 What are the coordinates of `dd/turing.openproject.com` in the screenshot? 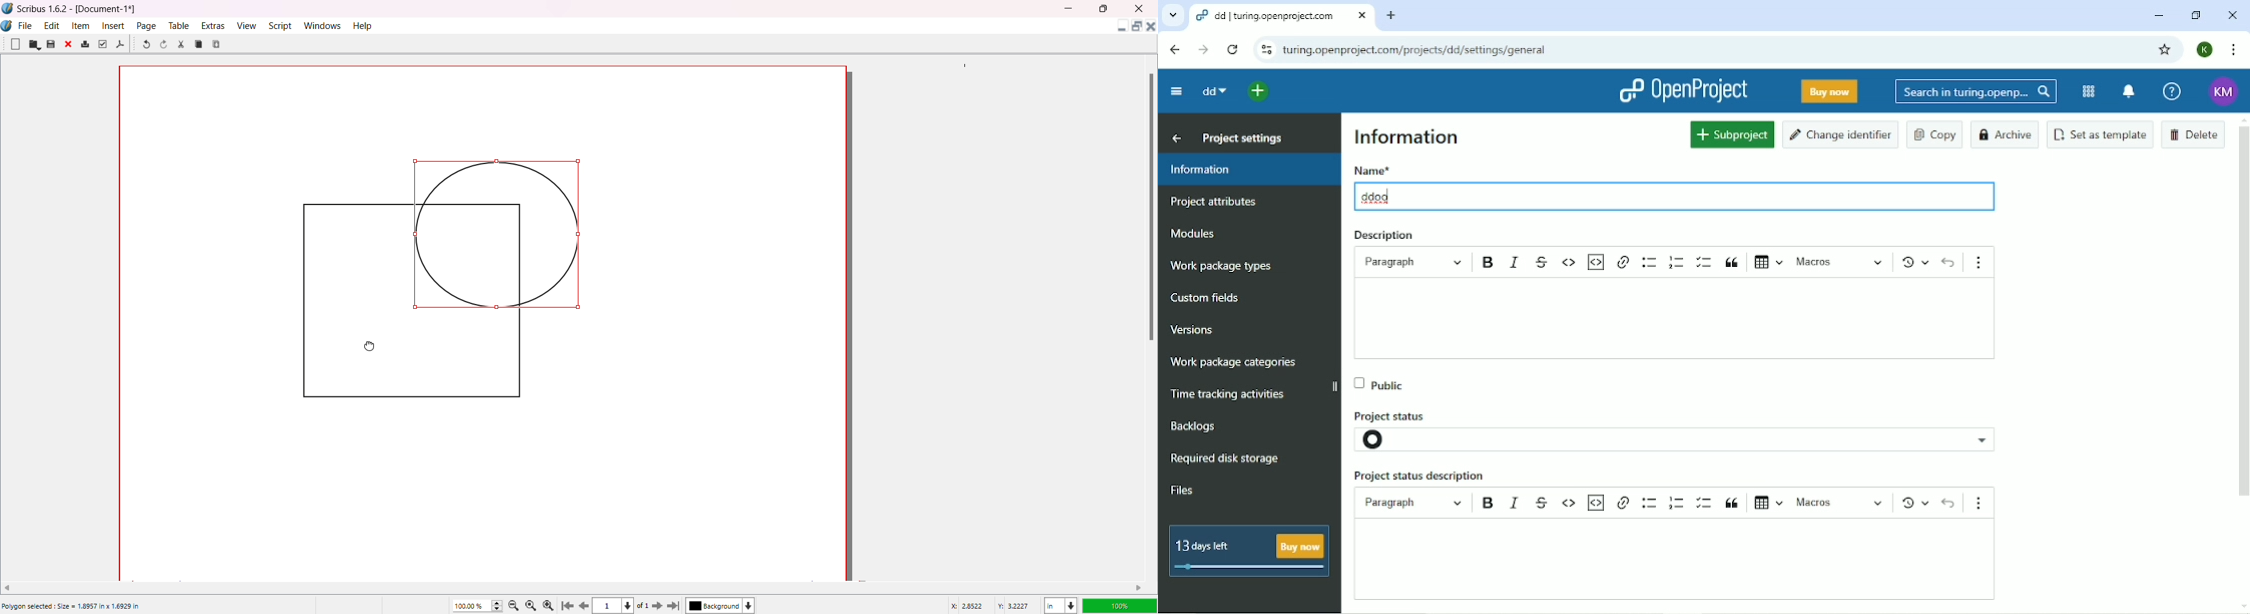 It's located at (1280, 16).